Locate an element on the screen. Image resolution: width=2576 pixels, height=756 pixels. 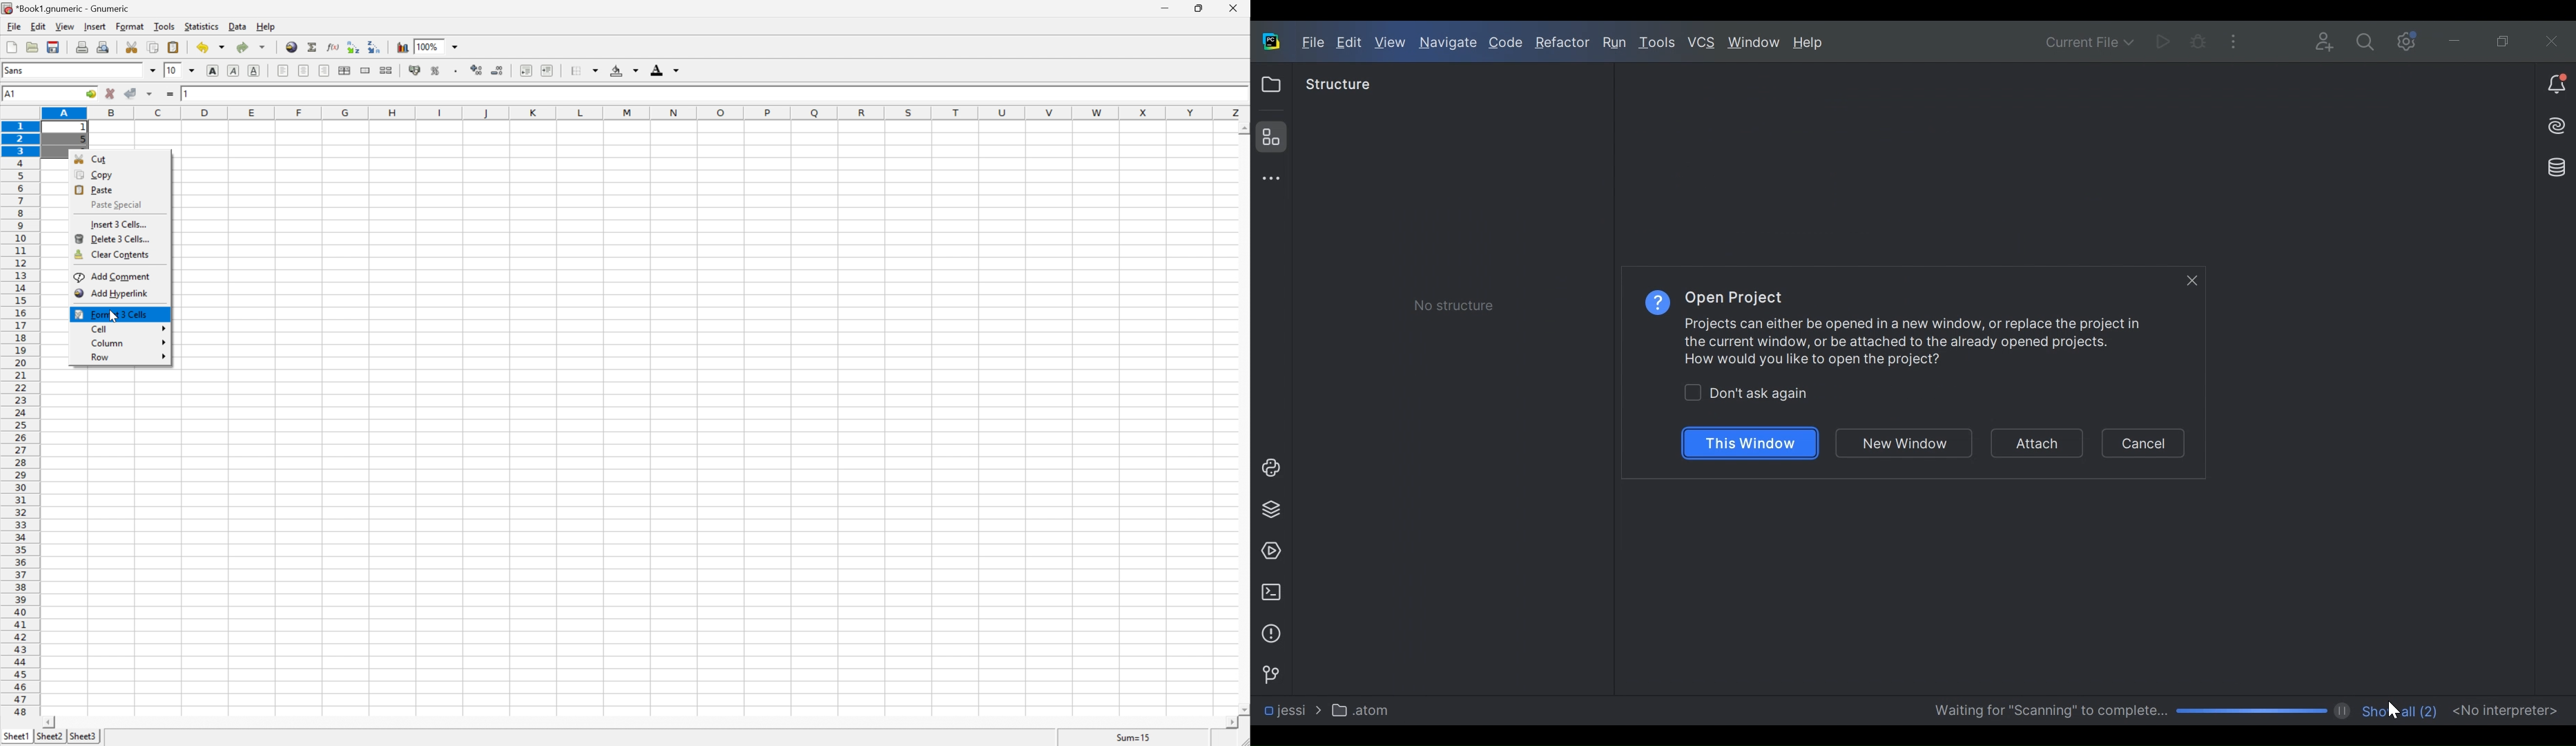
Notiication is located at coordinates (2557, 85).